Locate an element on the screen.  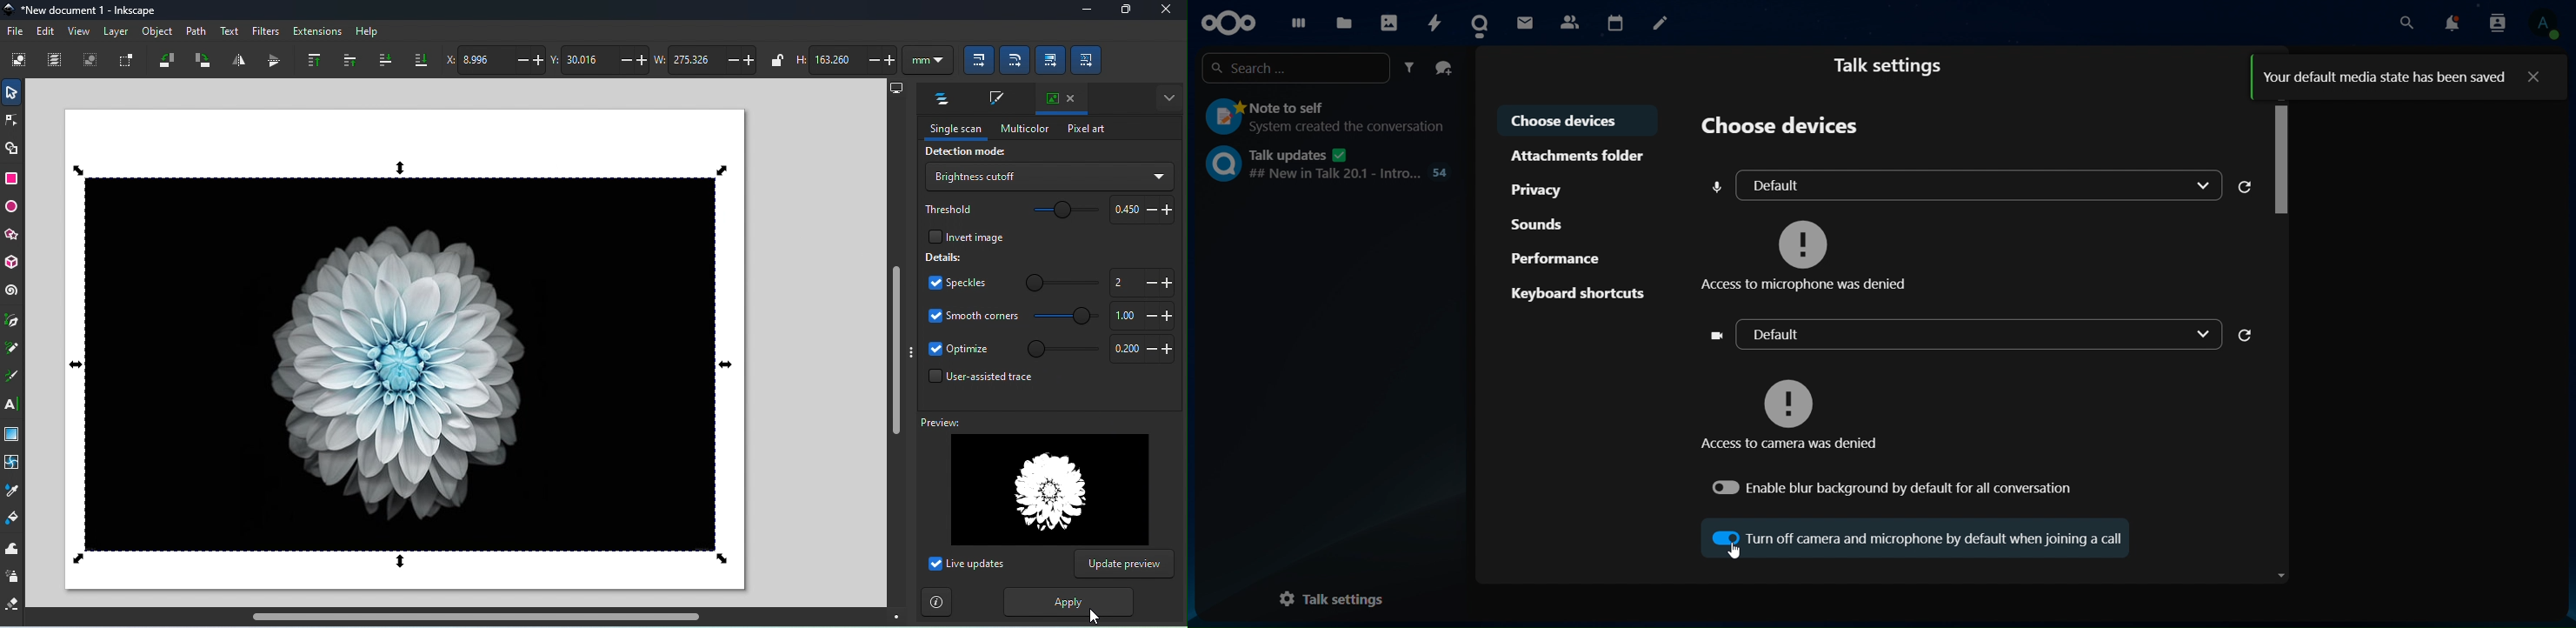
talk settings is located at coordinates (1328, 600).